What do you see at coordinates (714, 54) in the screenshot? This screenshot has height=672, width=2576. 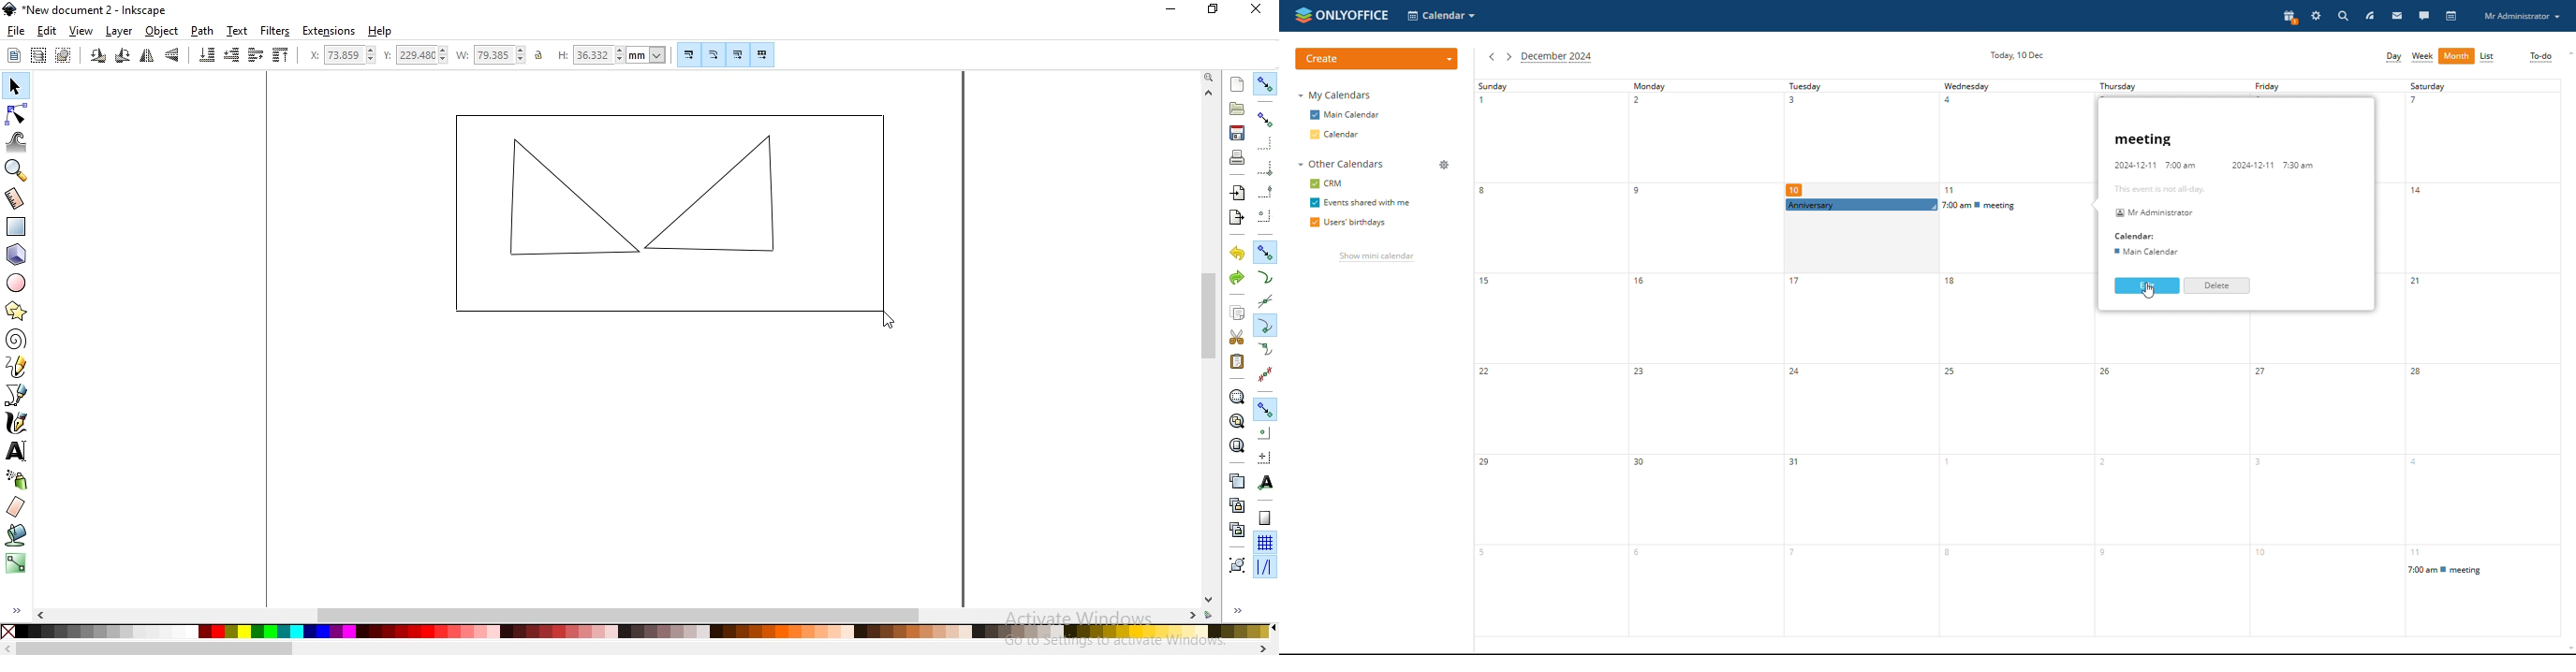 I see `scale radii of rounded corners` at bounding box center [714, 54].